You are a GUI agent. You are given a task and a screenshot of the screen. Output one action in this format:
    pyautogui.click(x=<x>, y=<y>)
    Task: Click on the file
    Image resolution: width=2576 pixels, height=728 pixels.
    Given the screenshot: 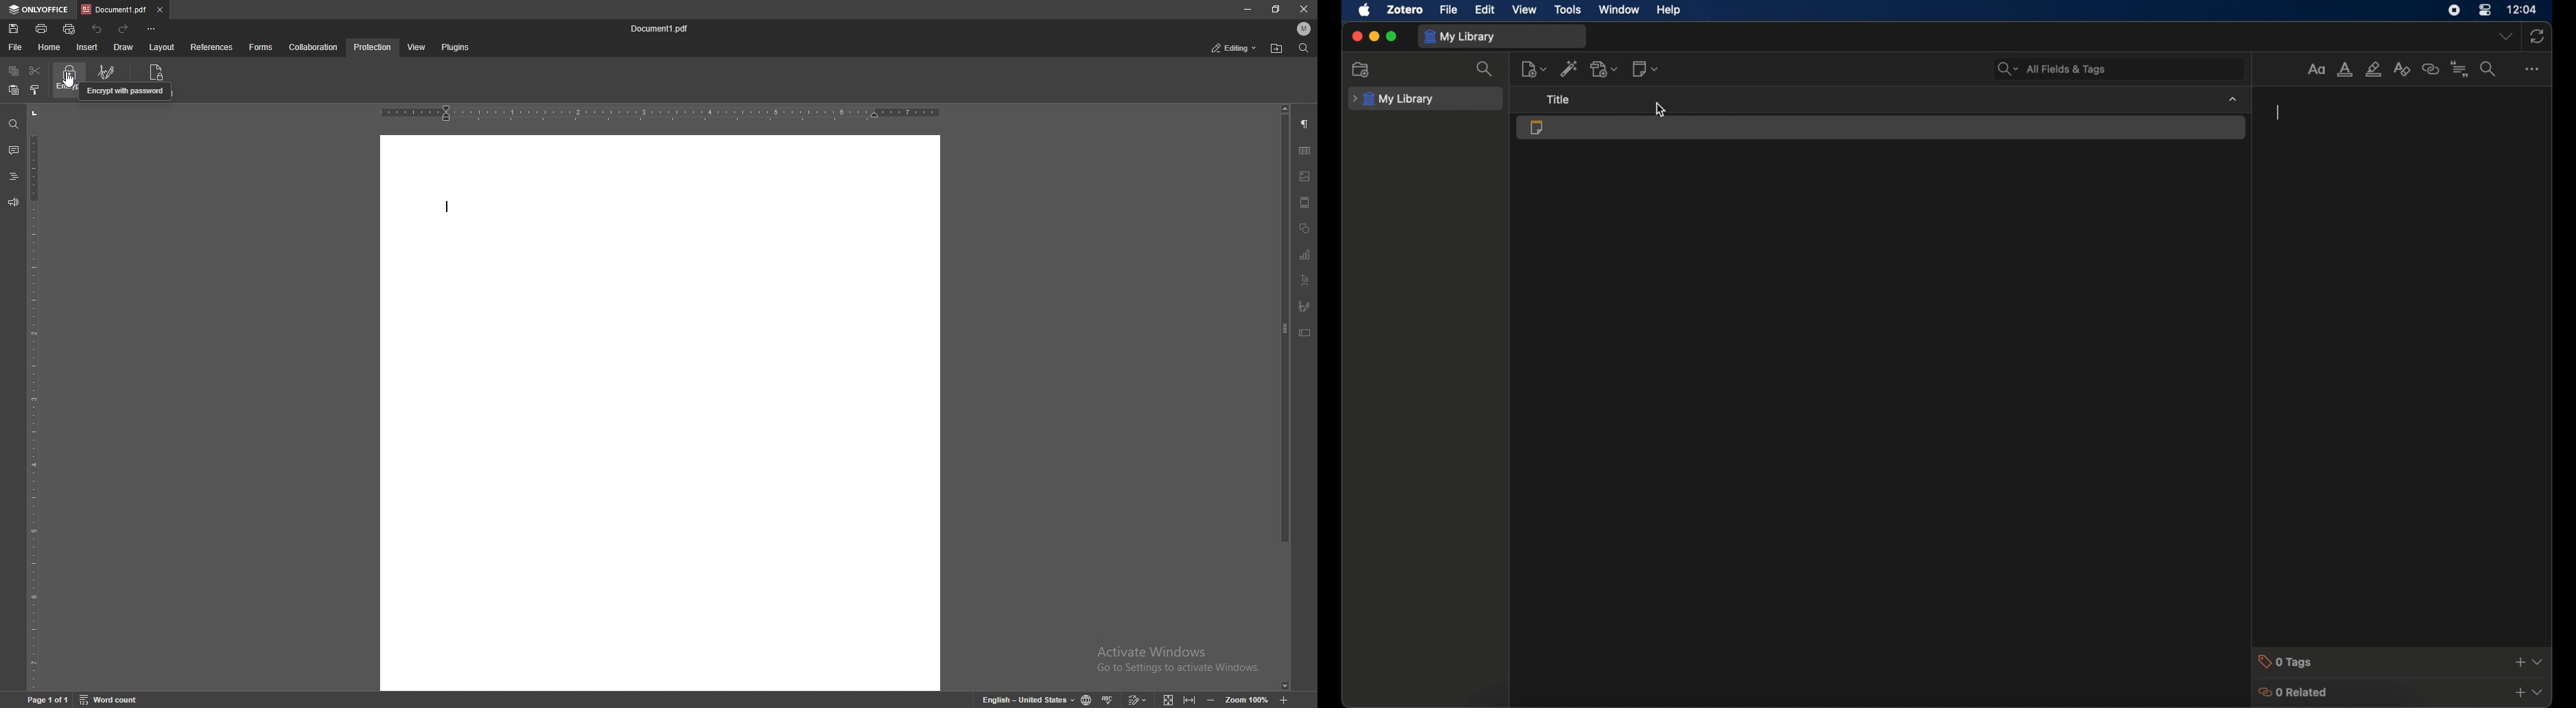 What is the action you would take?
    pyautogui.click(x=14, y=48)
    